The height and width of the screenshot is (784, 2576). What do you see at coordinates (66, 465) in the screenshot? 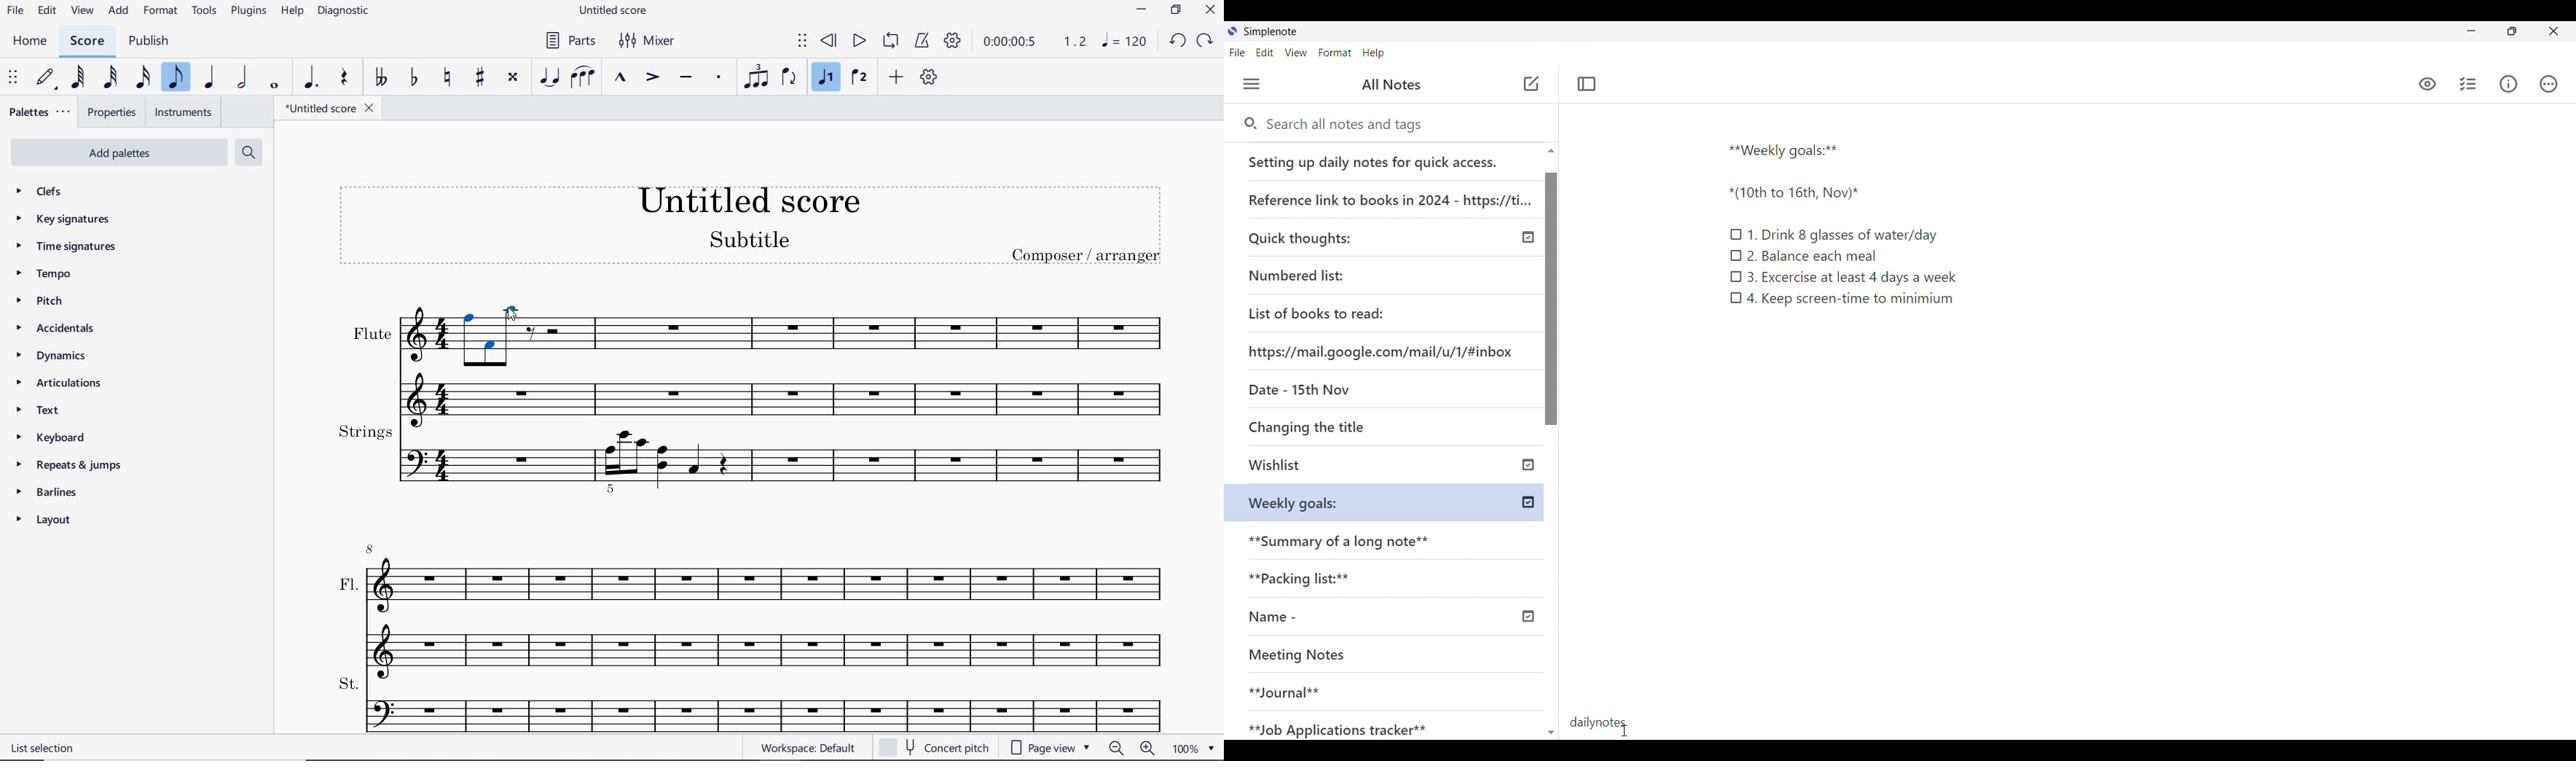
I see `repeats & jumps` at bounding box center [66, 465].